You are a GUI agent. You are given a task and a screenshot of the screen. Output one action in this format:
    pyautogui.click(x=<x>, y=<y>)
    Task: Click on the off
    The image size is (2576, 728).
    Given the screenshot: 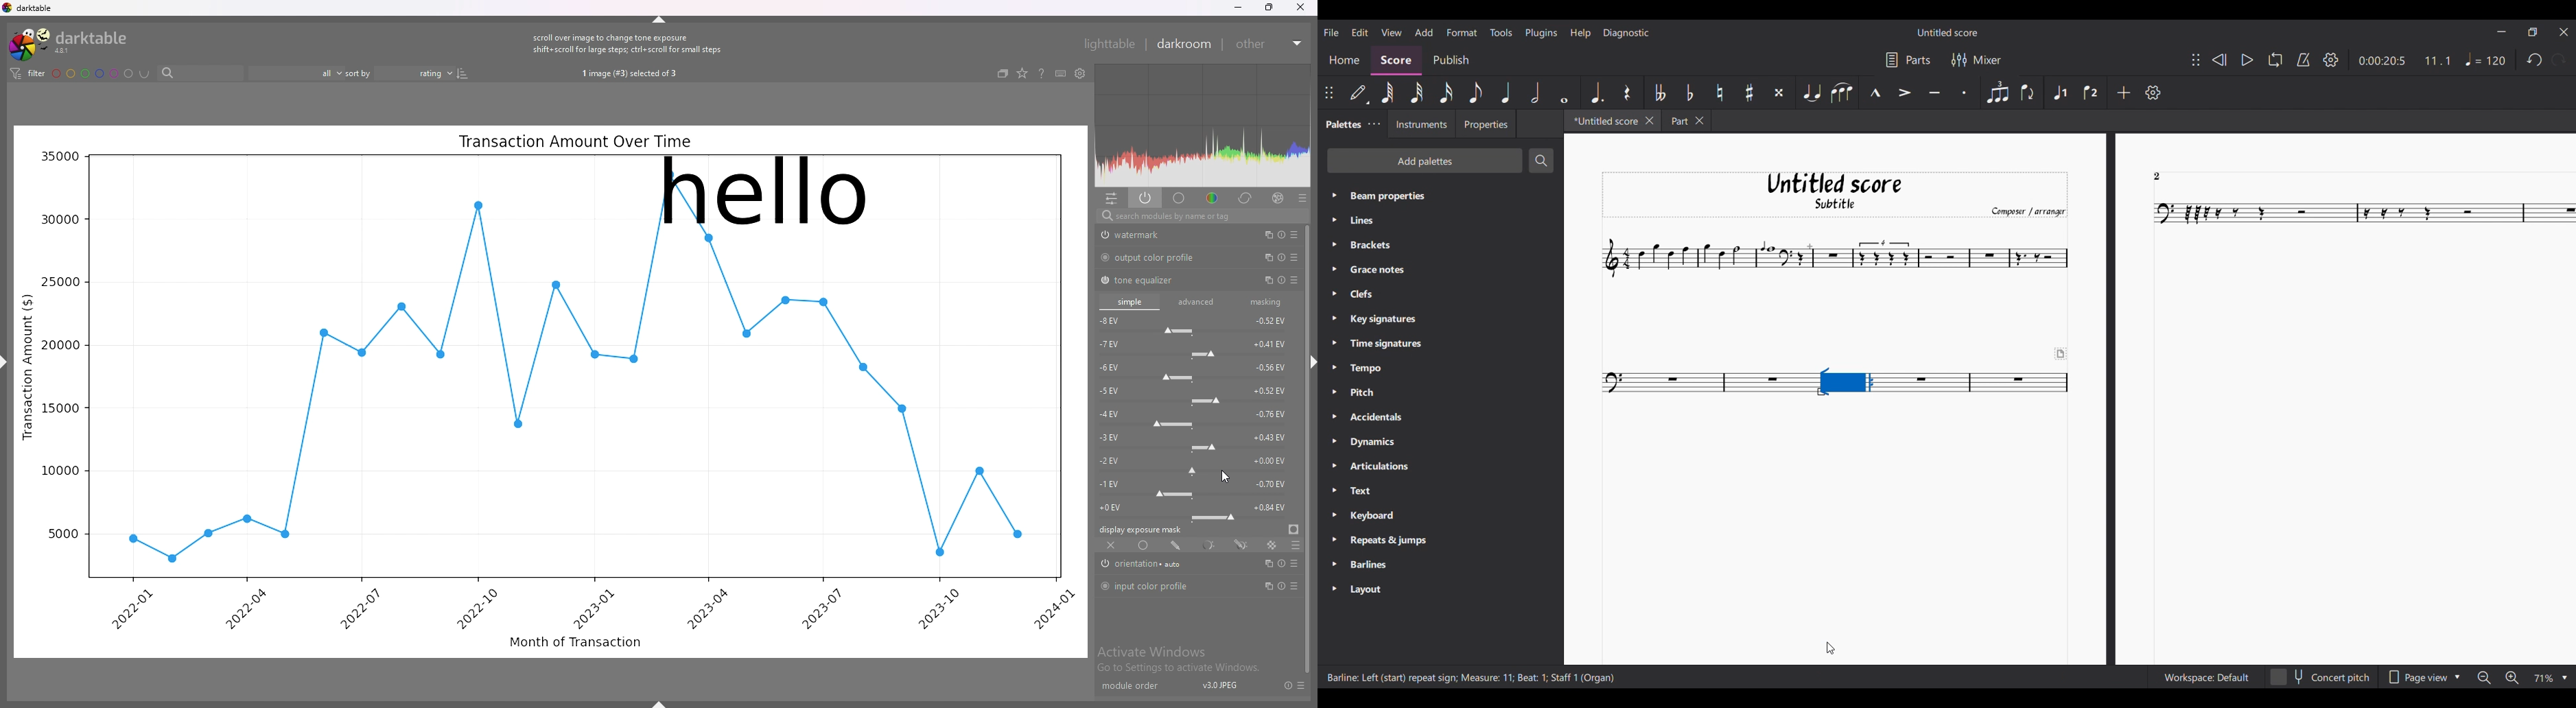 What is the action you would take?
    pyautogui.click(x=1111, y=545)
    